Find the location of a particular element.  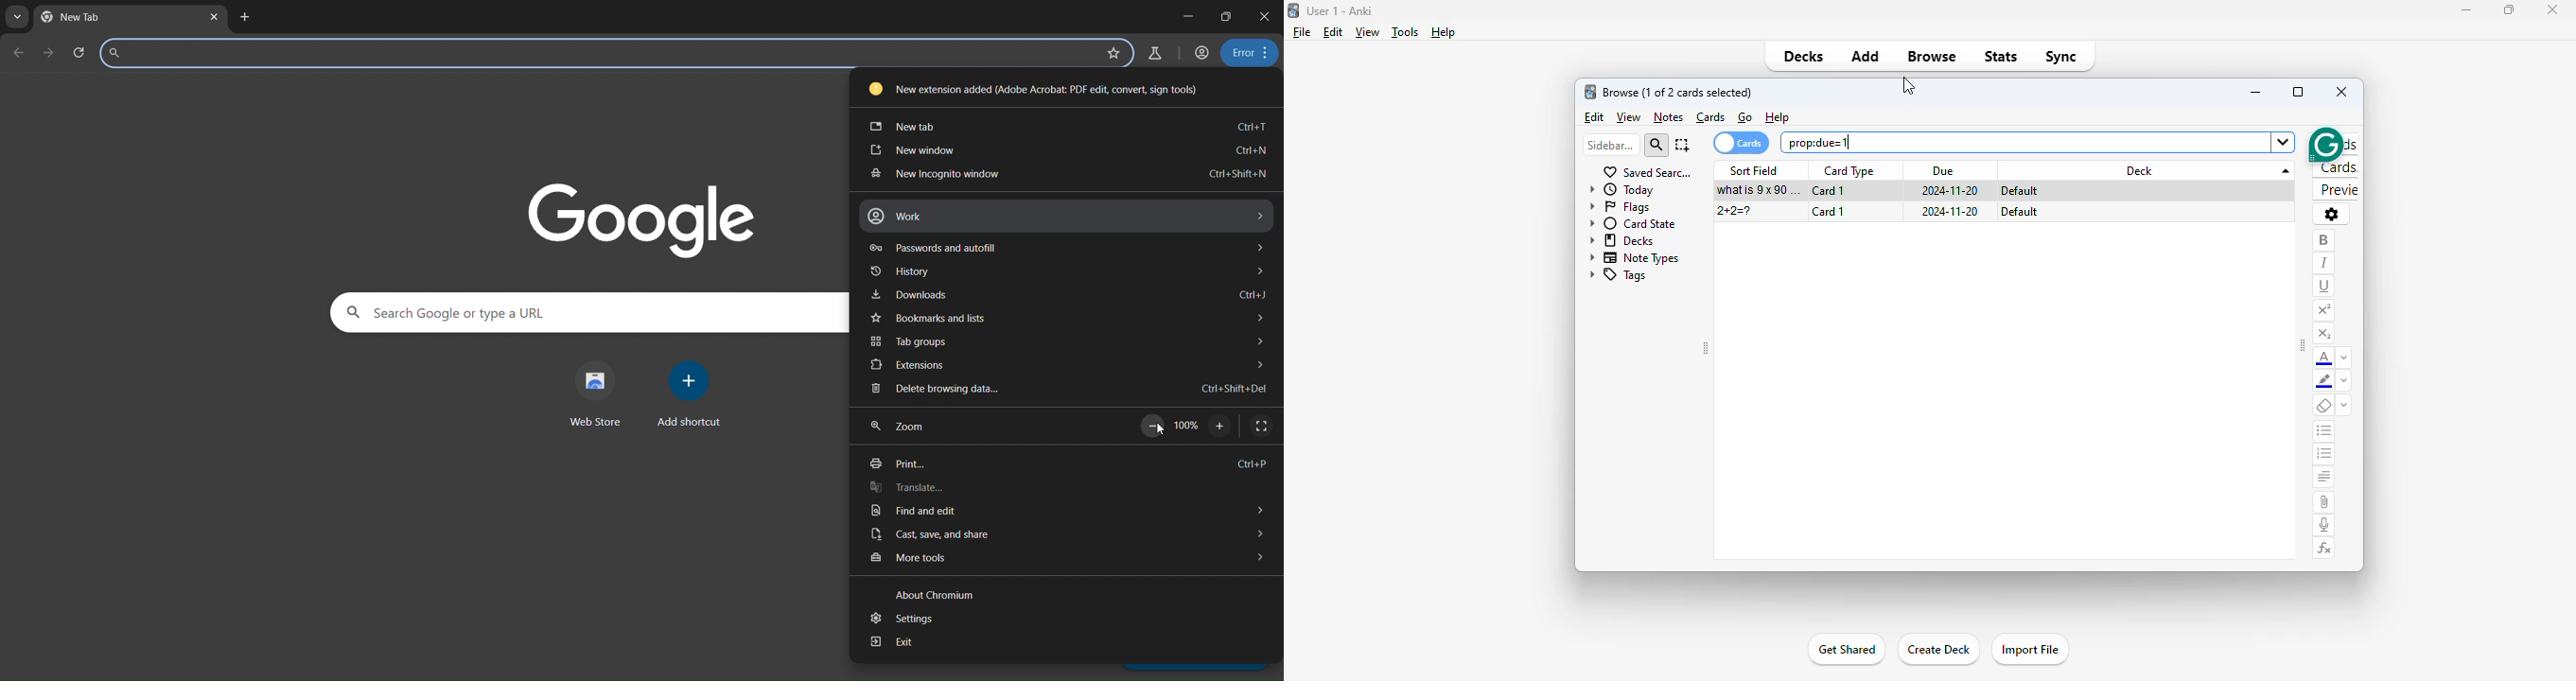

logo is located at coordinates (1294, 10).